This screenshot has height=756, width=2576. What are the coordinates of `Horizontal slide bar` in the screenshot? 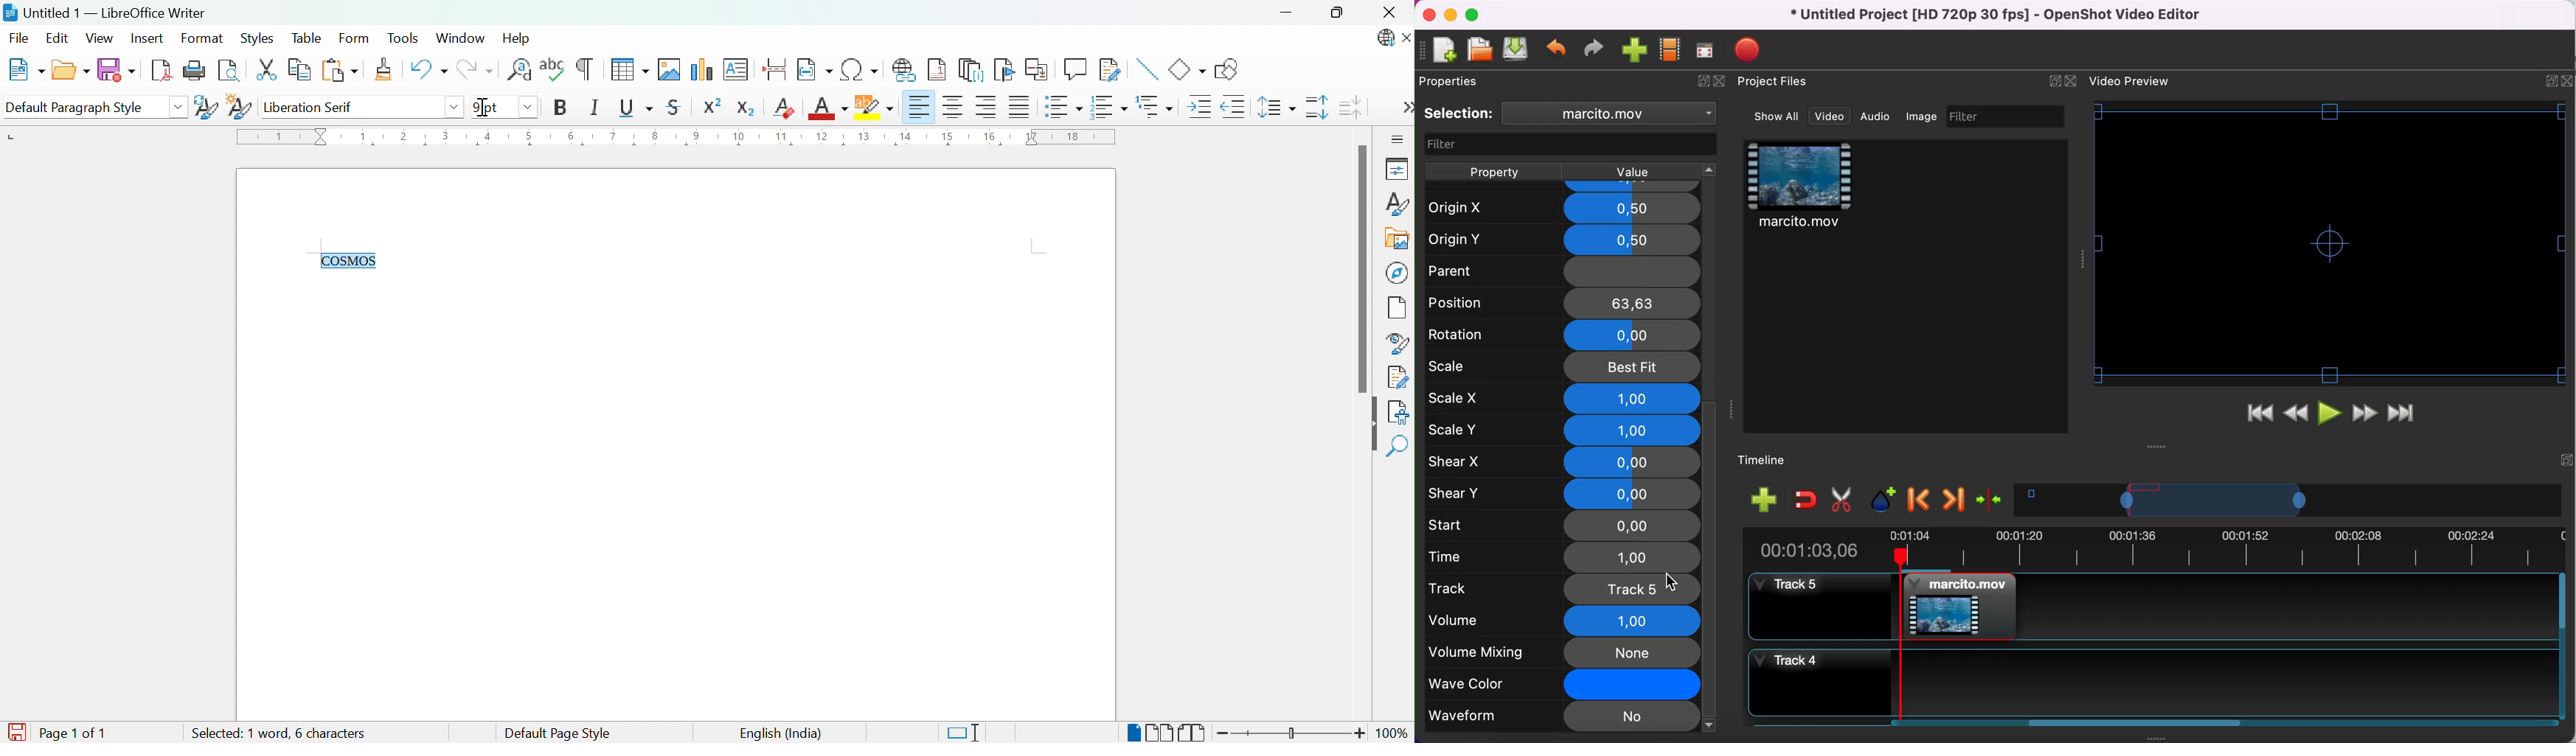 It's located at (2136, 722).